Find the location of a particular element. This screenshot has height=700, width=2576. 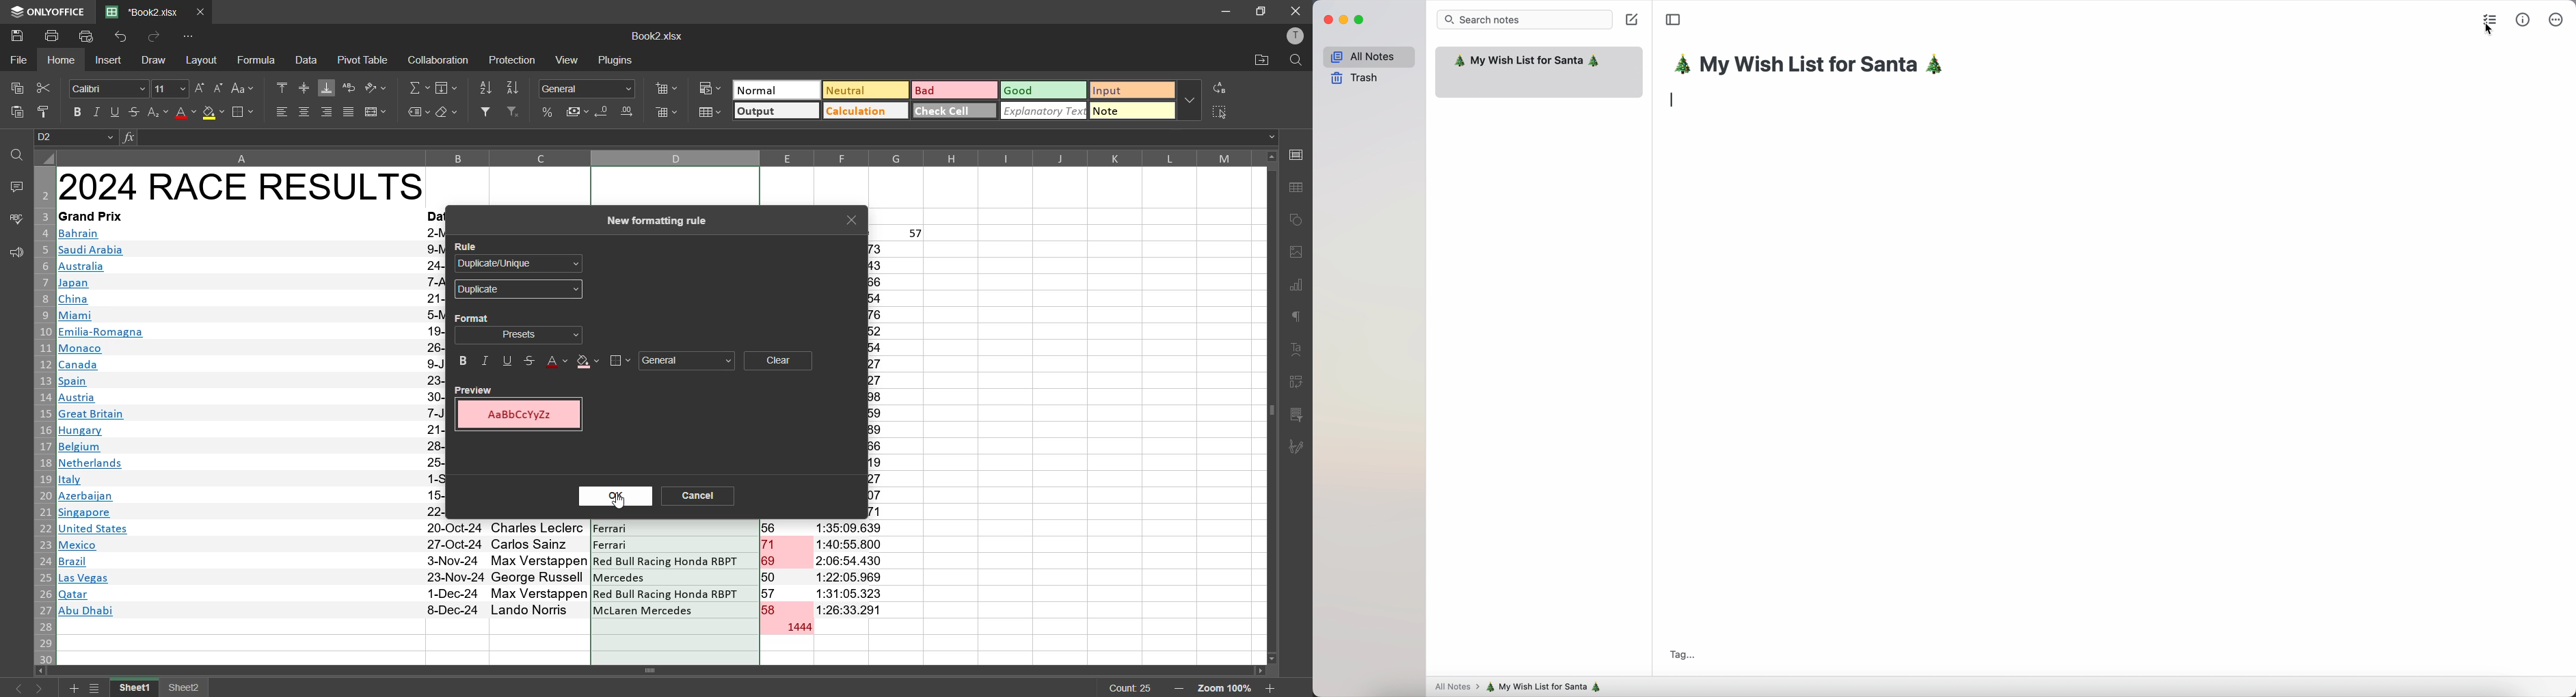

align middle is located at coordinates (304, 86).